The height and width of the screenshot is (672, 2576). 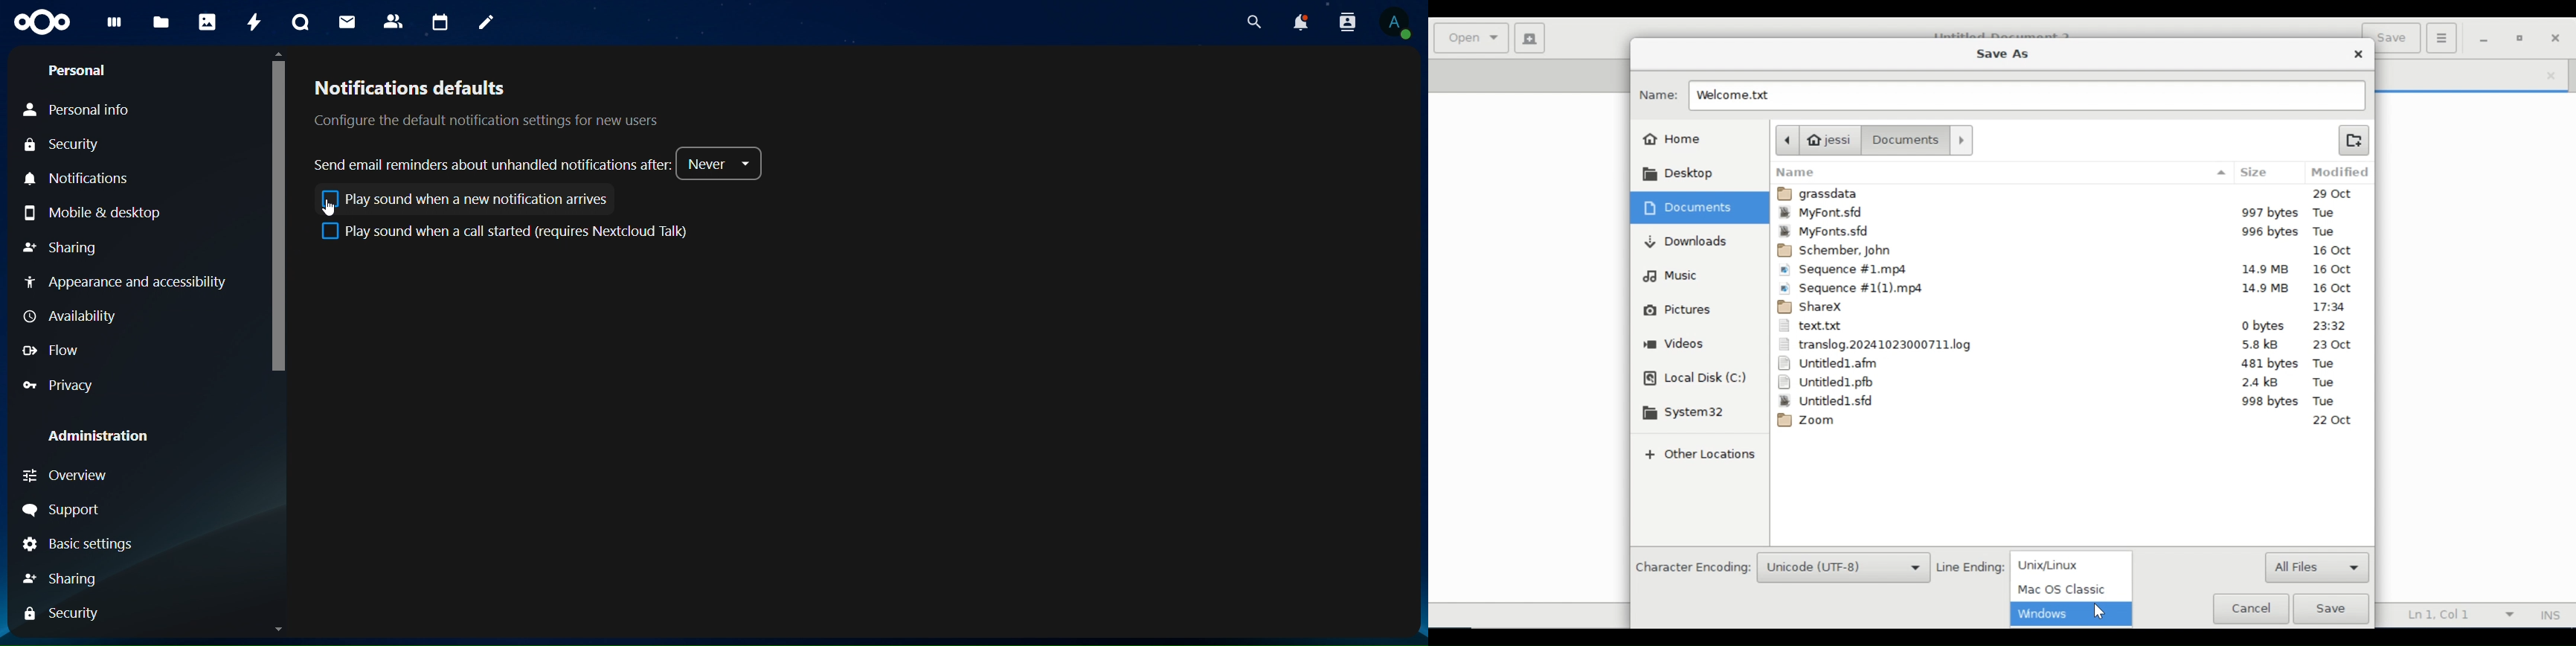 What do you see at coordinates (1410, 343) in the screenshot?
I see `Scrollbar` at bounding box center [1410, 343].